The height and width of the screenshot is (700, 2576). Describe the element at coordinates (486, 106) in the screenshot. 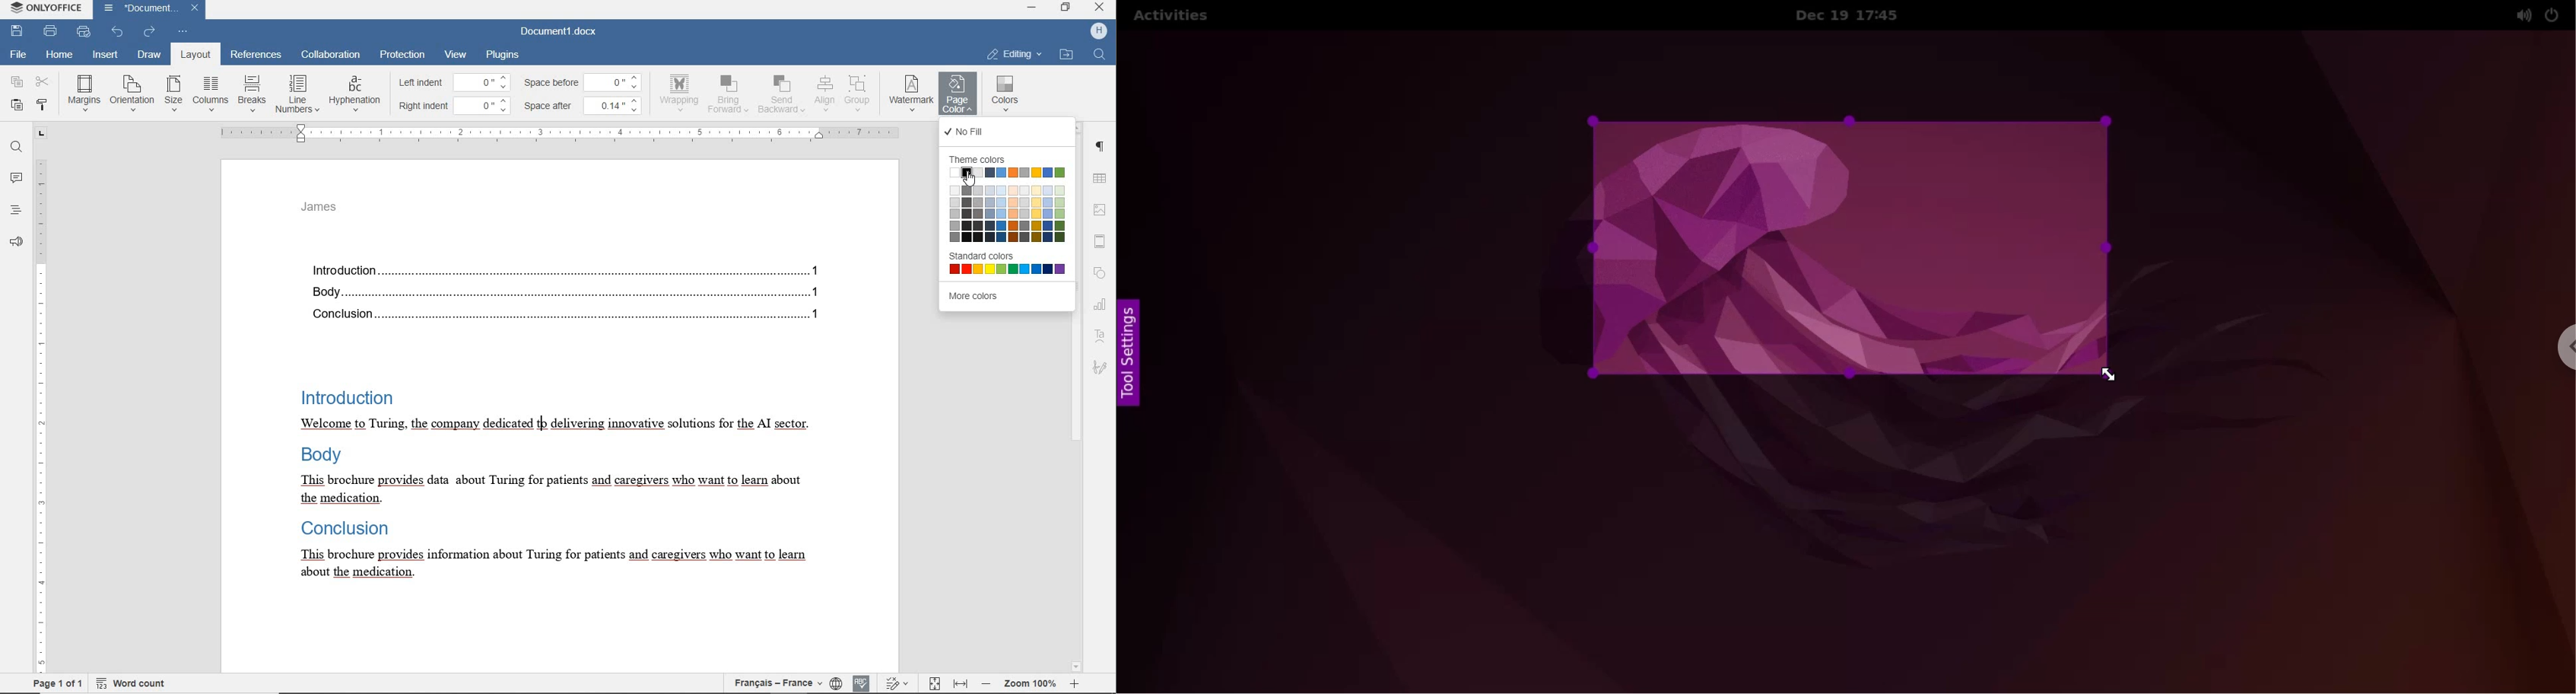

I see `0` at that location.